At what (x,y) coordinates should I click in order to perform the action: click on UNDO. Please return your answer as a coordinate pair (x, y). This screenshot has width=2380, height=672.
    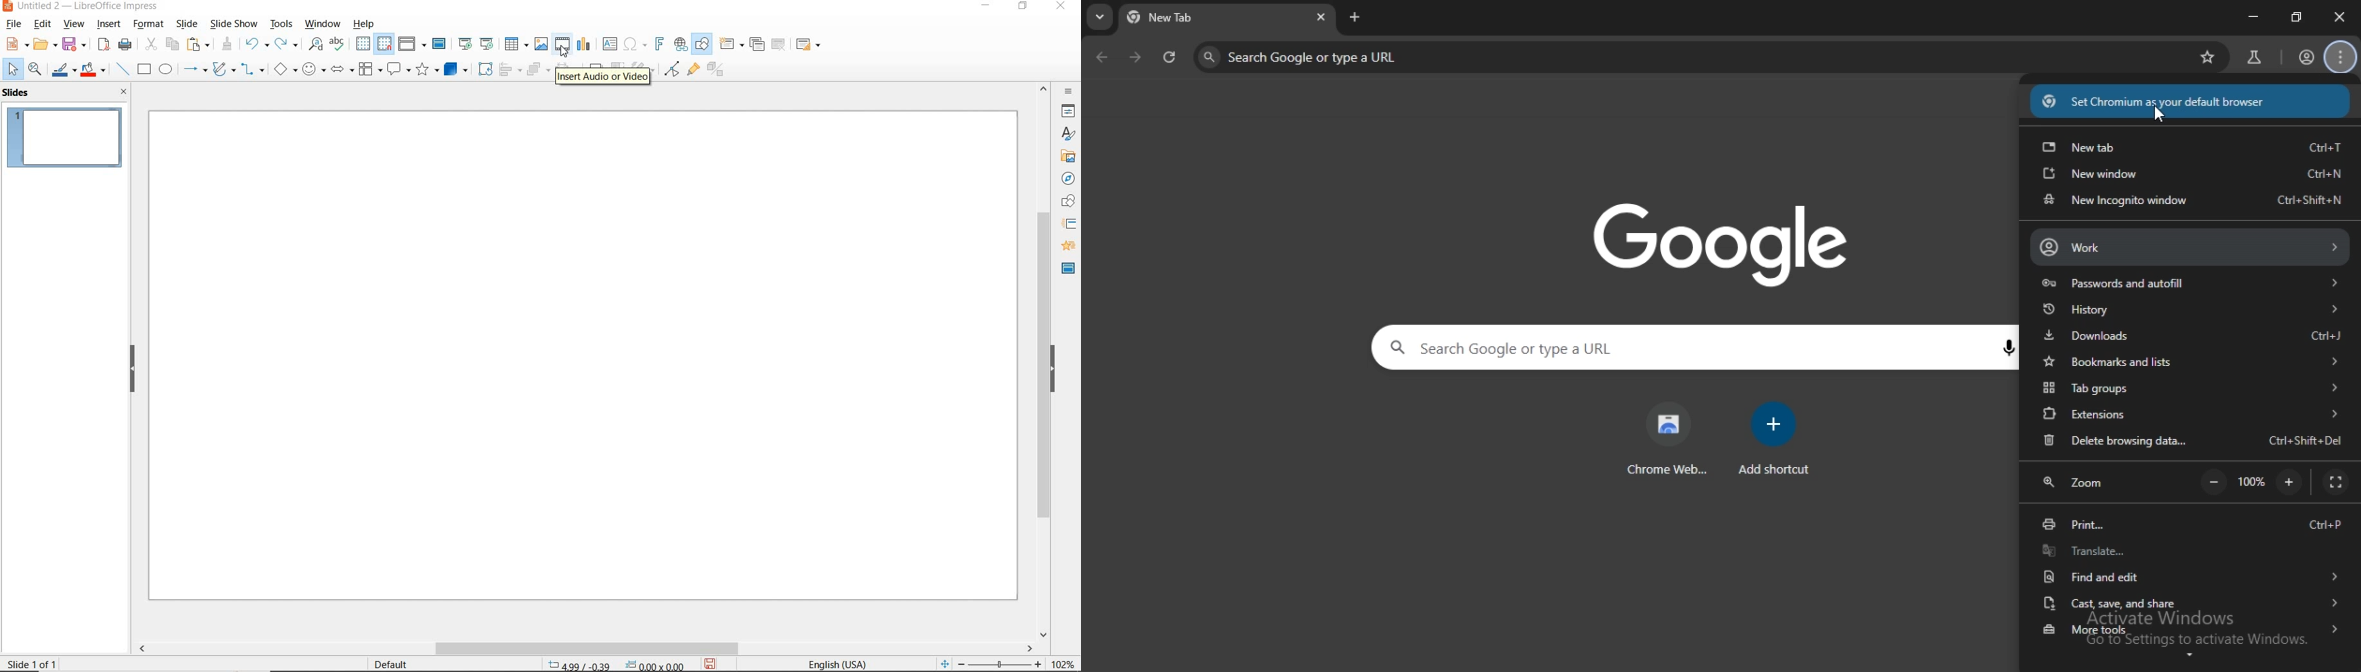
    Looking at the image, I should click on (258, 44).